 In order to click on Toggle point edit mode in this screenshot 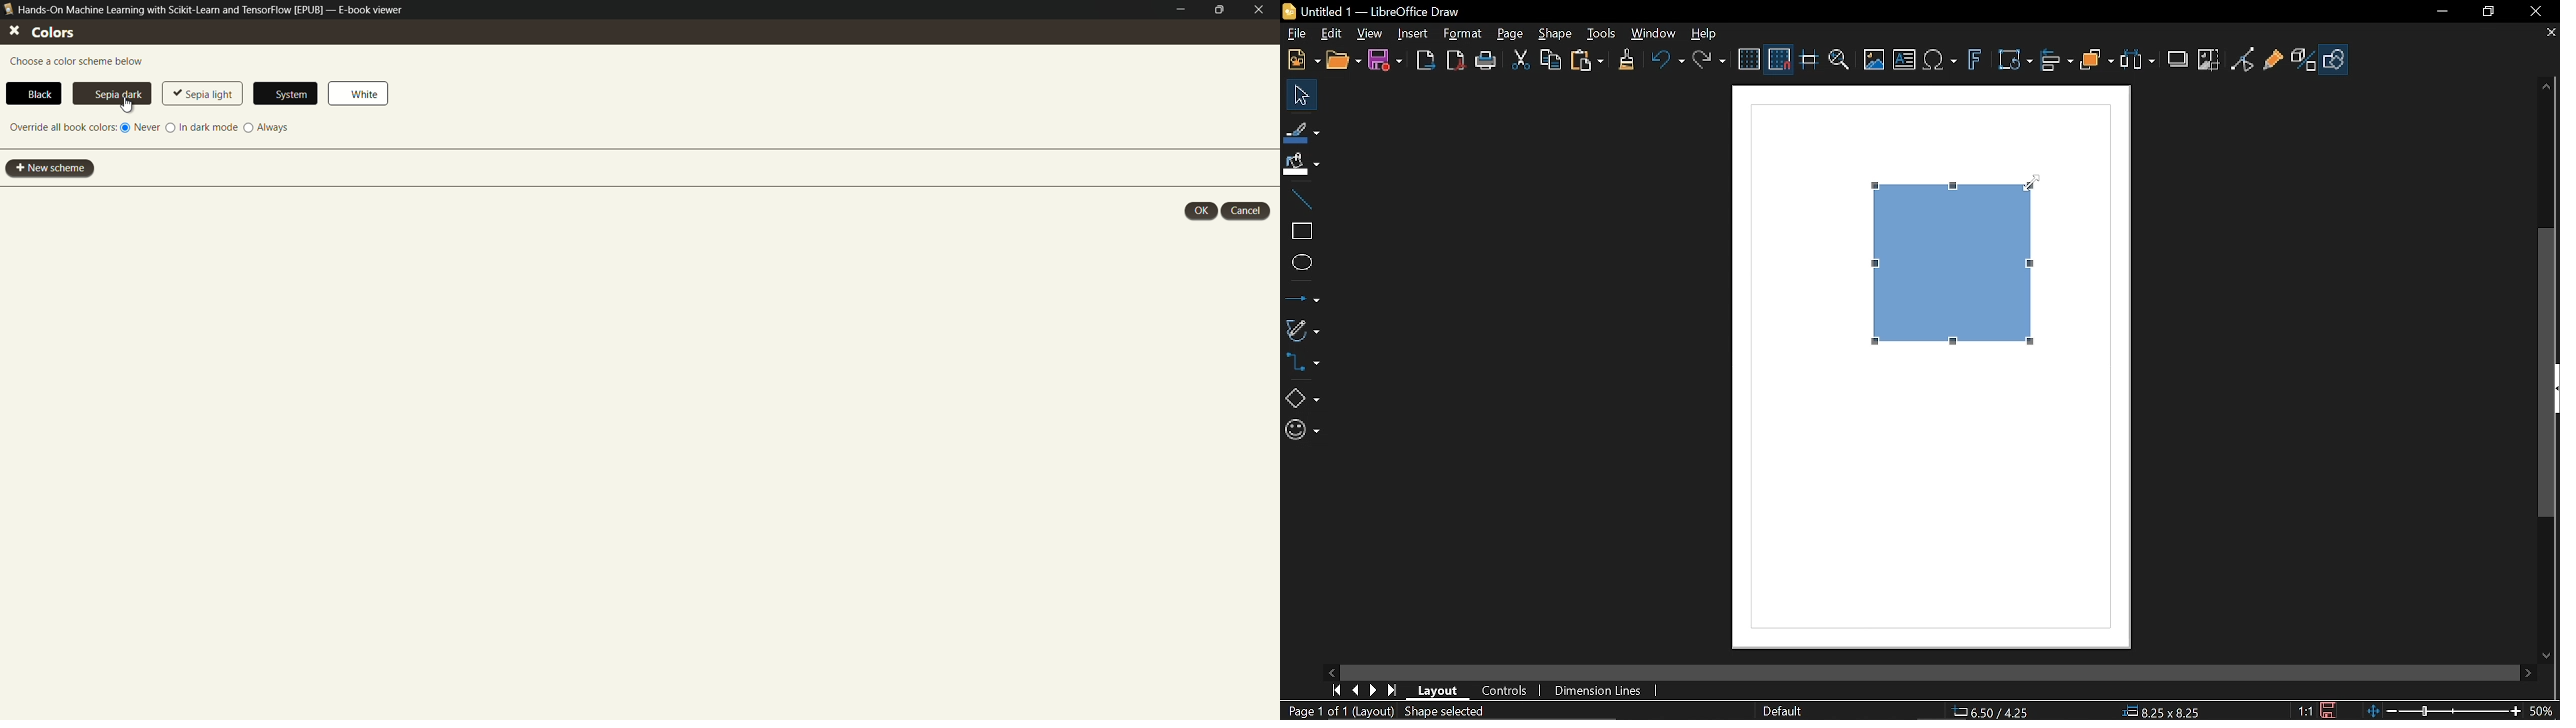, I will do `click(2242, 61)`.